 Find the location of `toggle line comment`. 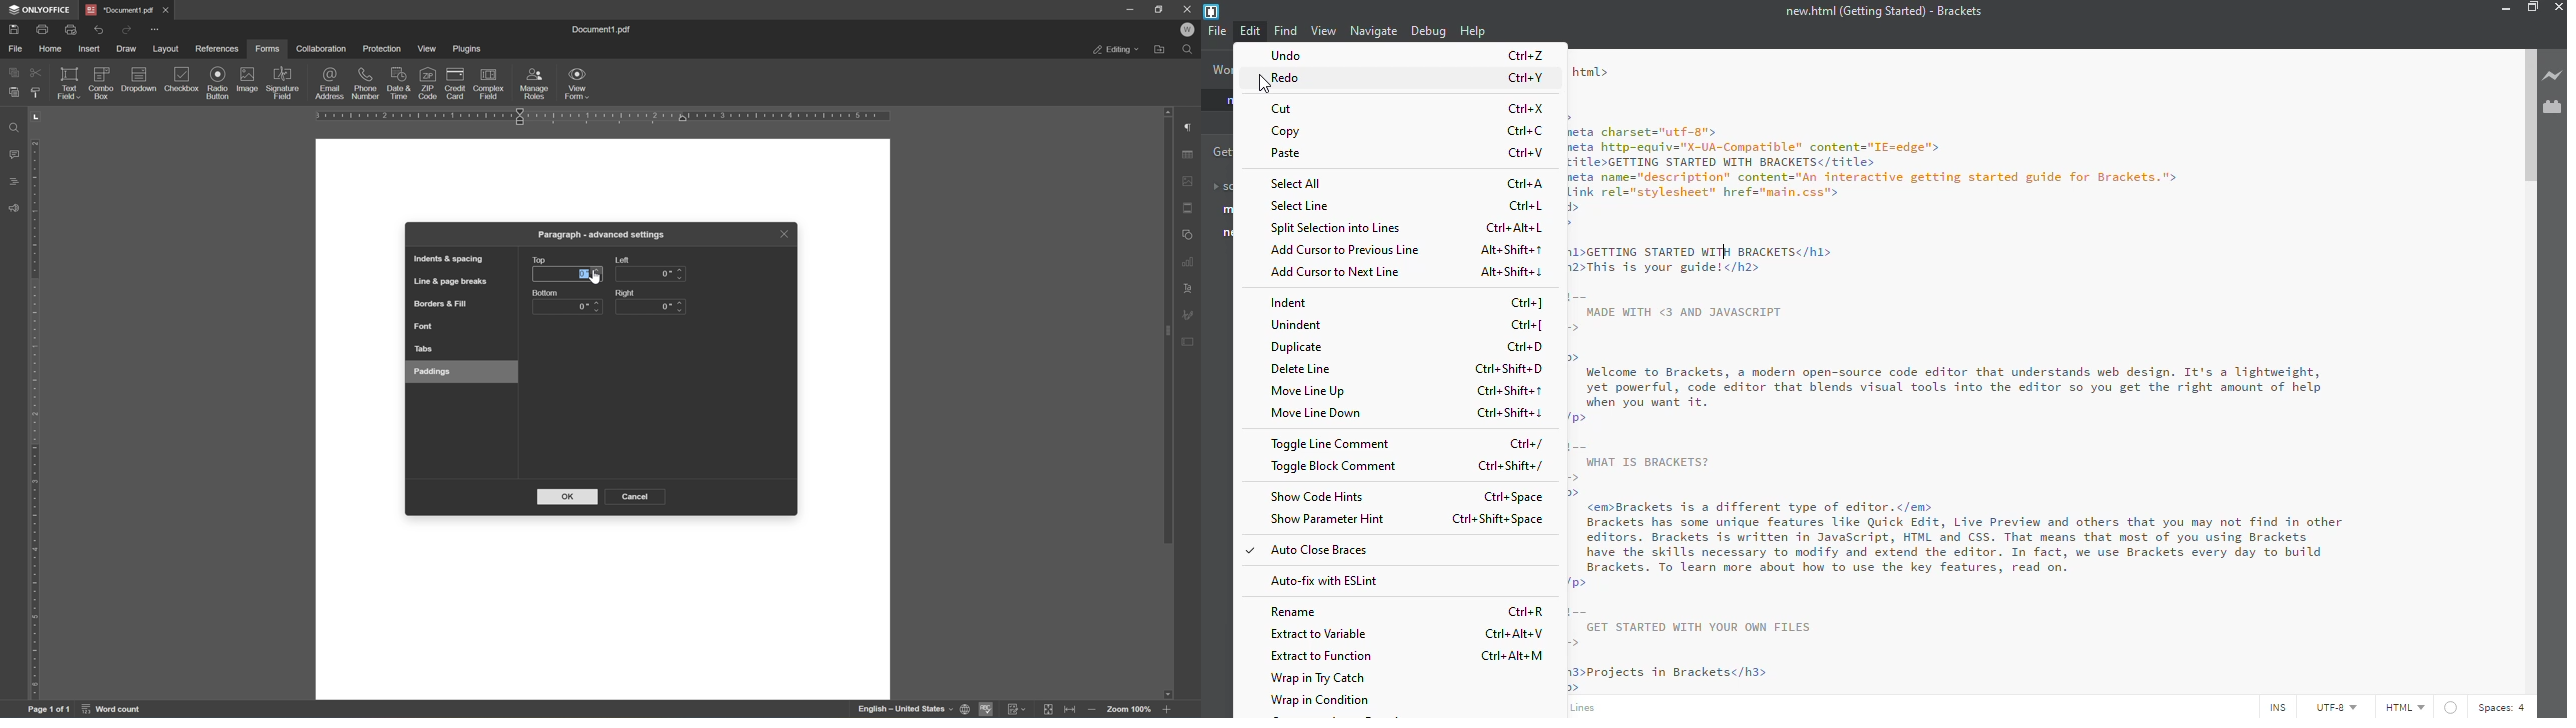

toggle line comment is located at coordinates (1334, 444).